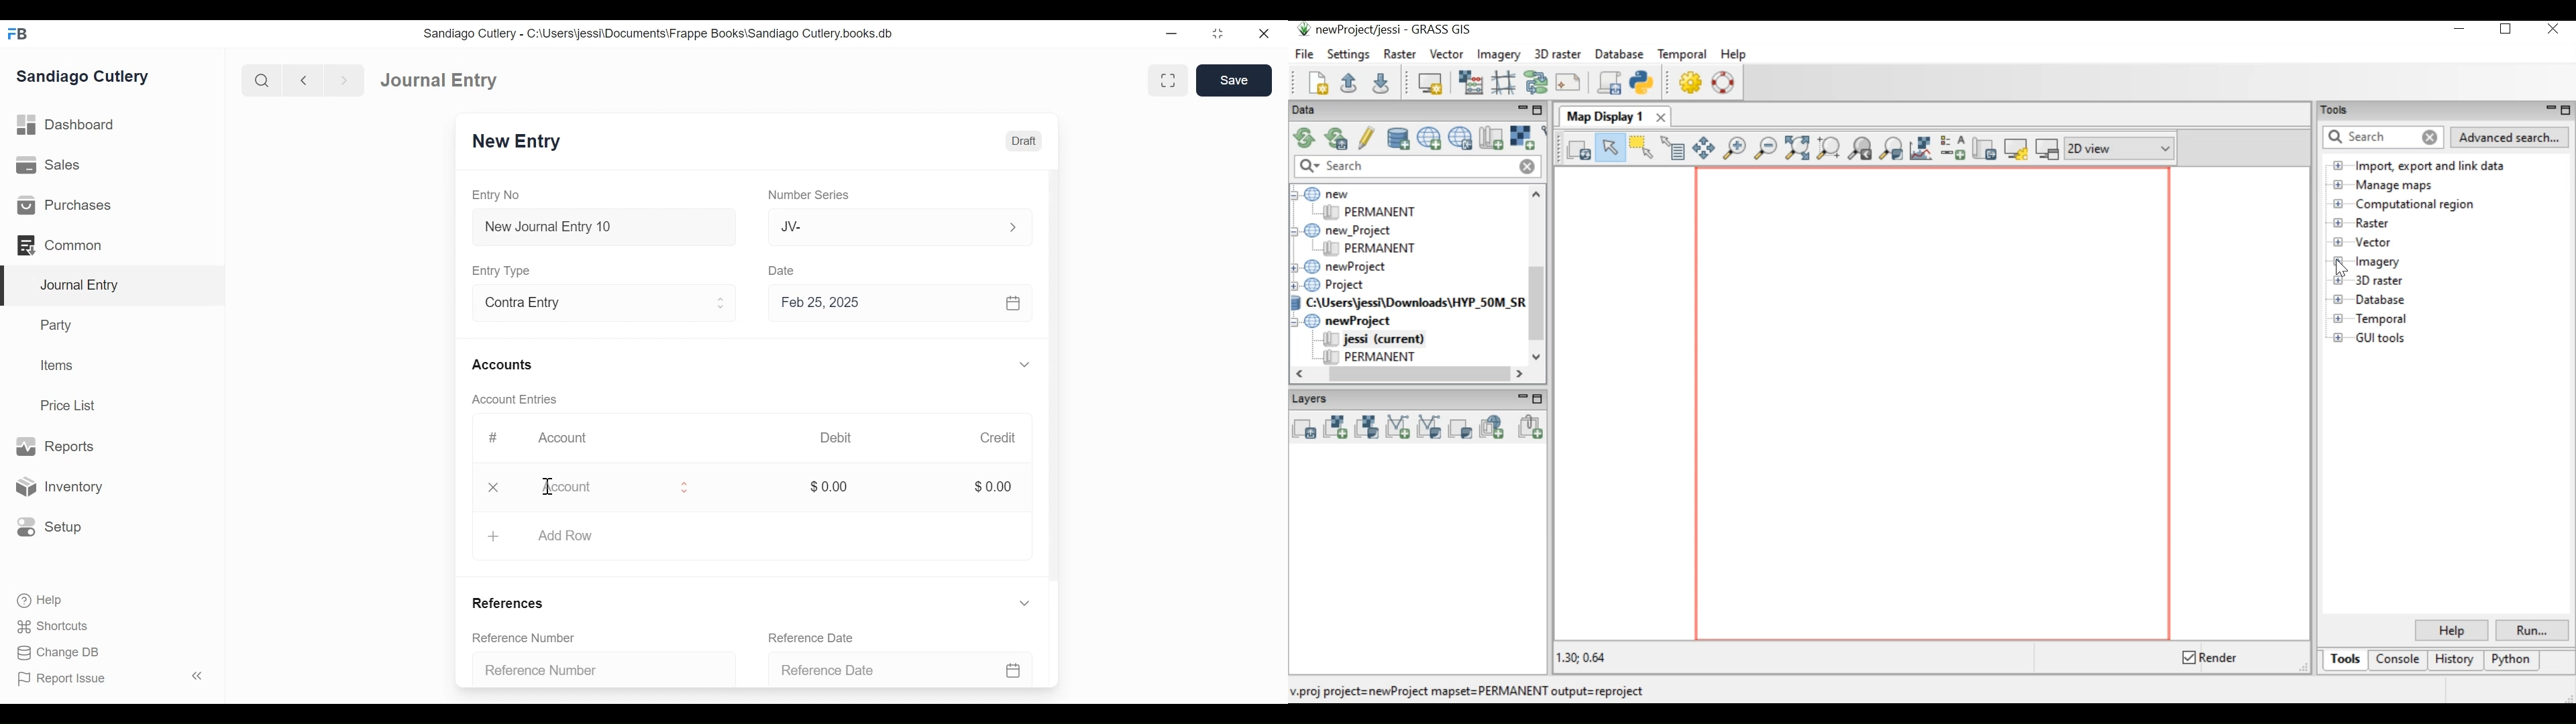  Describe the element at coordinates (262, 80) in the screenshot. I see `Search` at that location.